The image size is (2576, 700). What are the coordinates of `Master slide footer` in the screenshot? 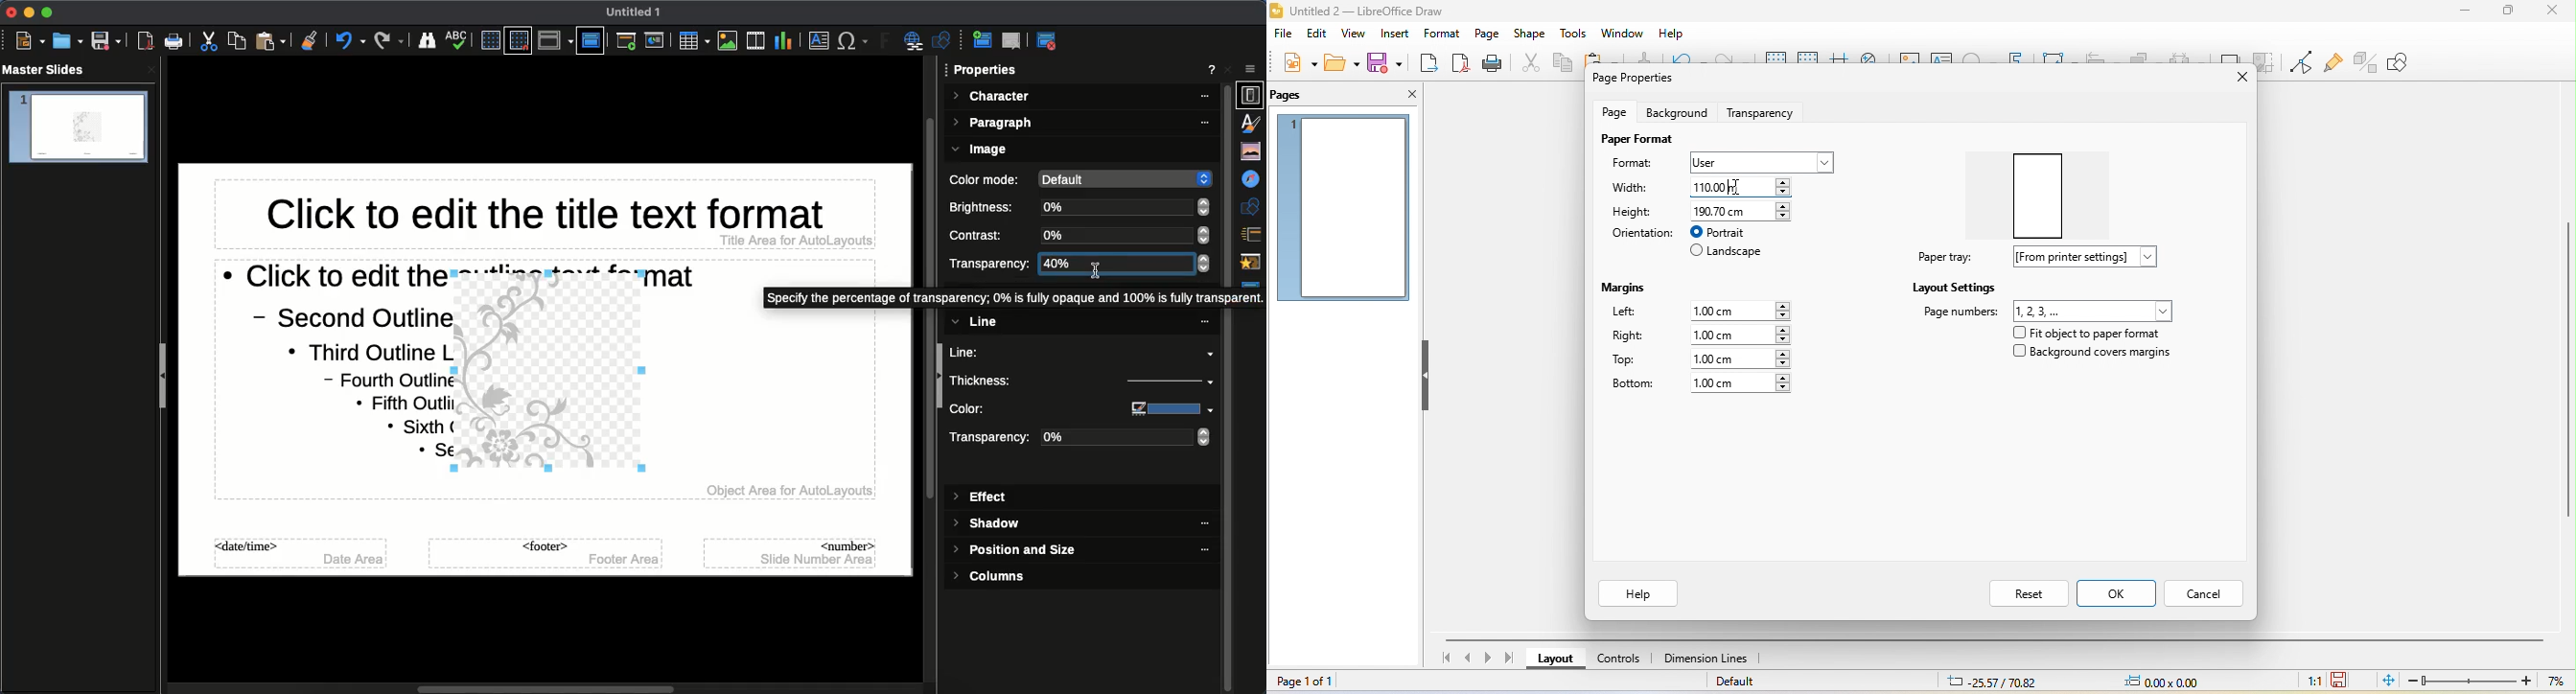 It's located at (543, 554).